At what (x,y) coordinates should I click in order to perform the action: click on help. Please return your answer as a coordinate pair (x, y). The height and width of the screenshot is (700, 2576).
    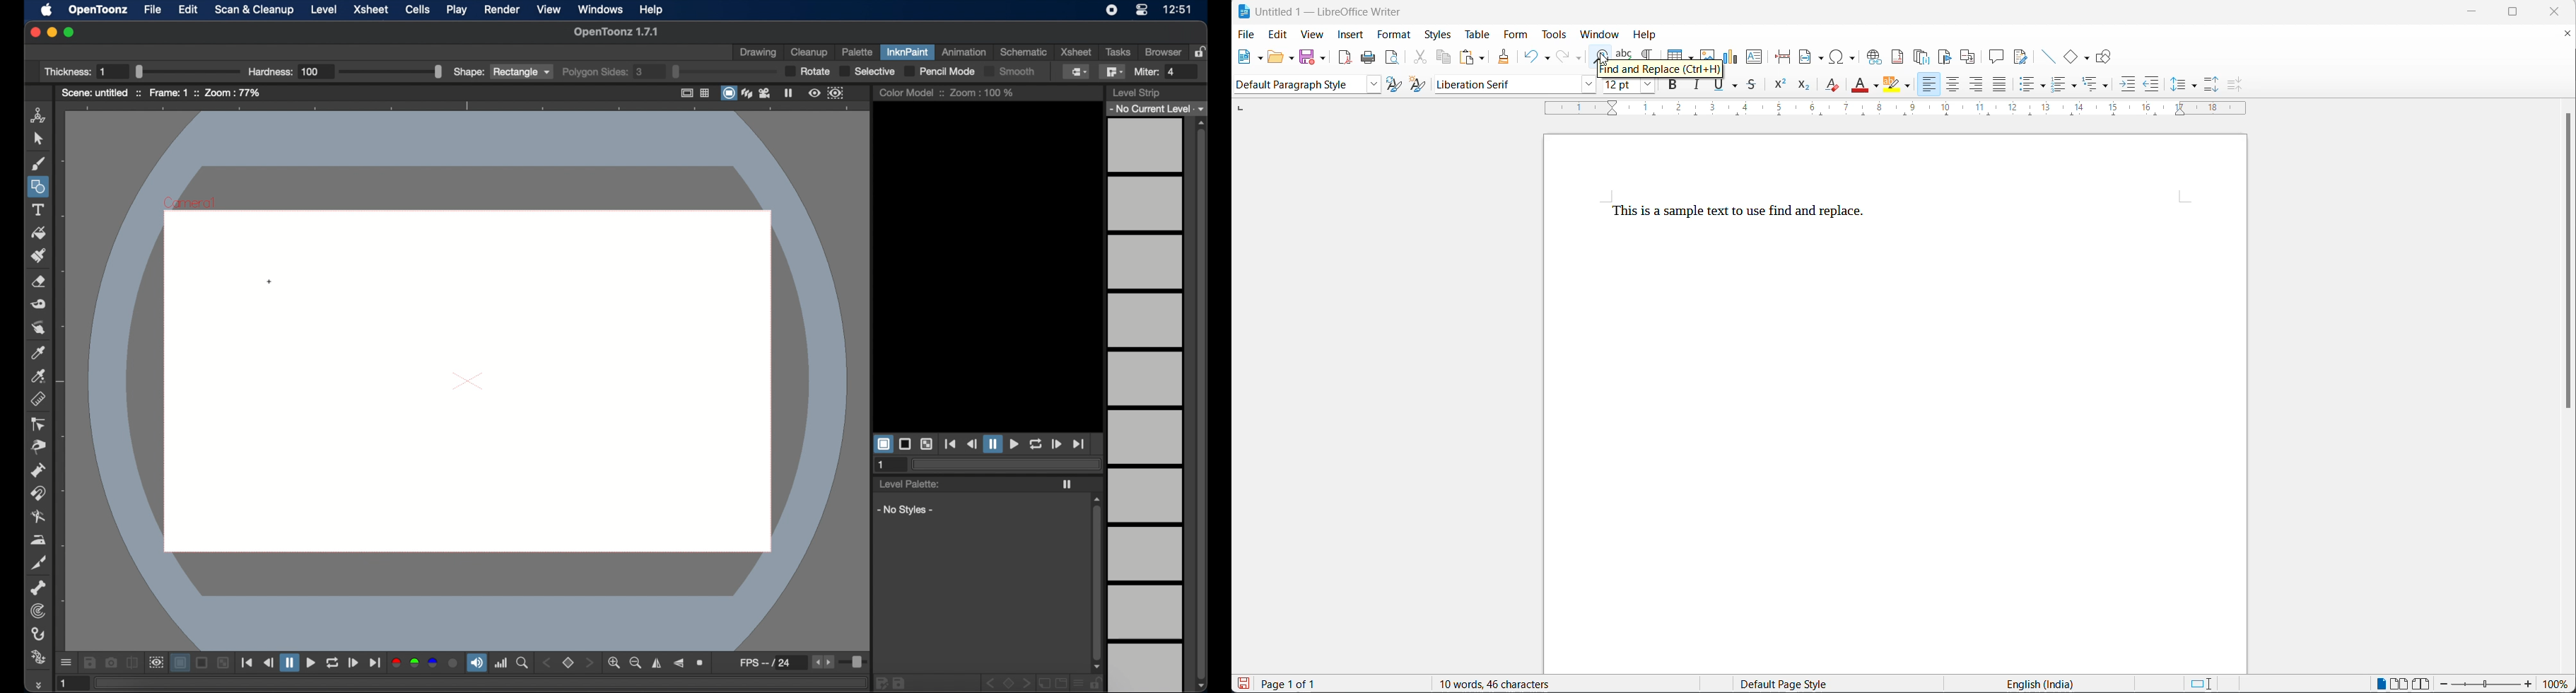
    Looking at the image, I should click on (1649, 33).